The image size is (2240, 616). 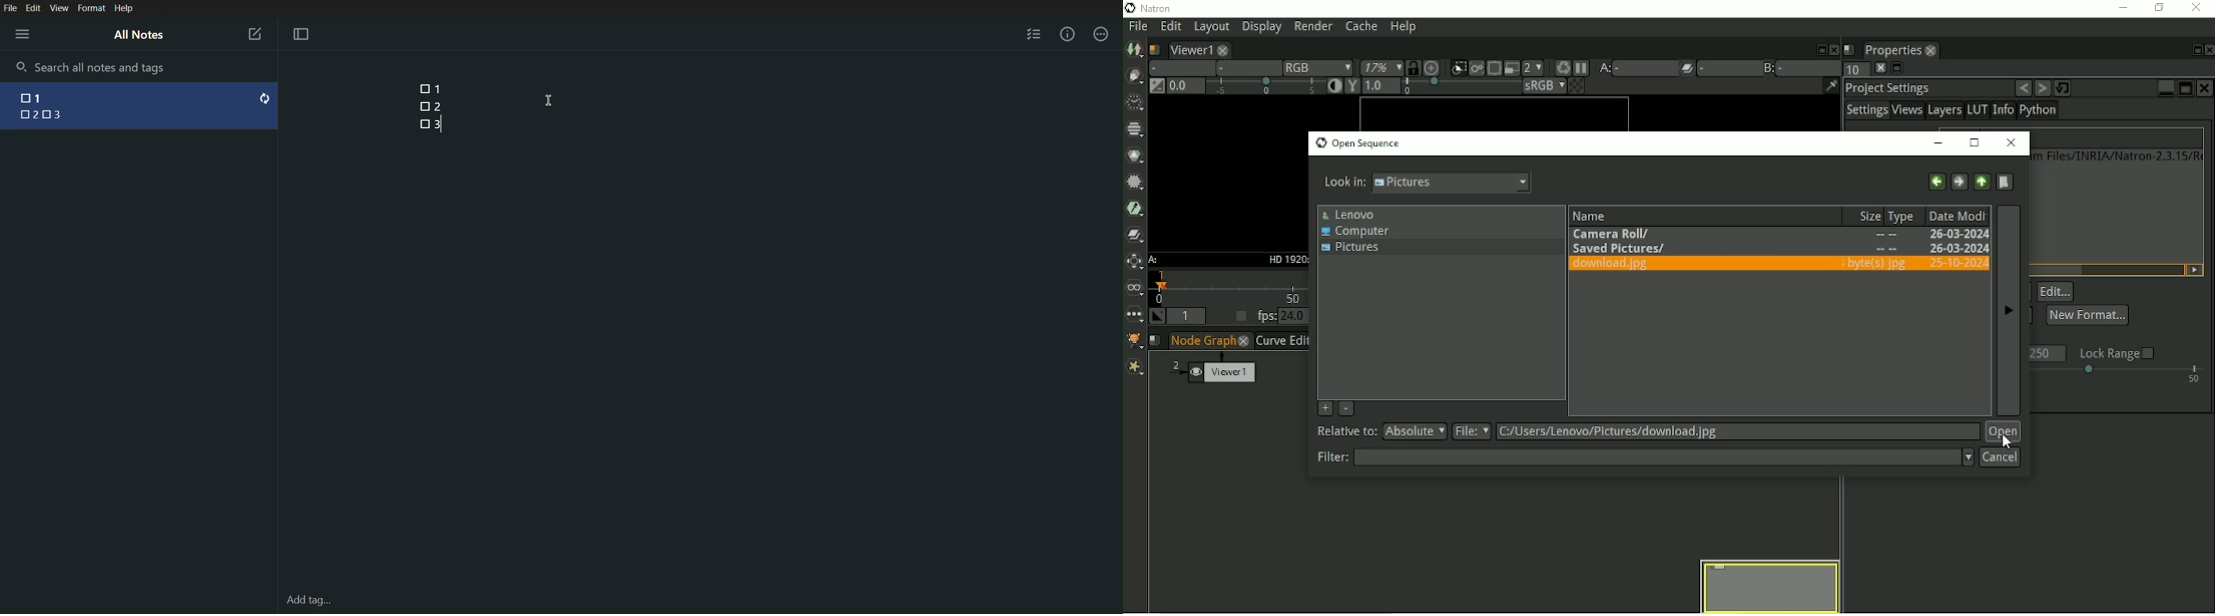 I want to click on More, so click(x=1102, y=34).